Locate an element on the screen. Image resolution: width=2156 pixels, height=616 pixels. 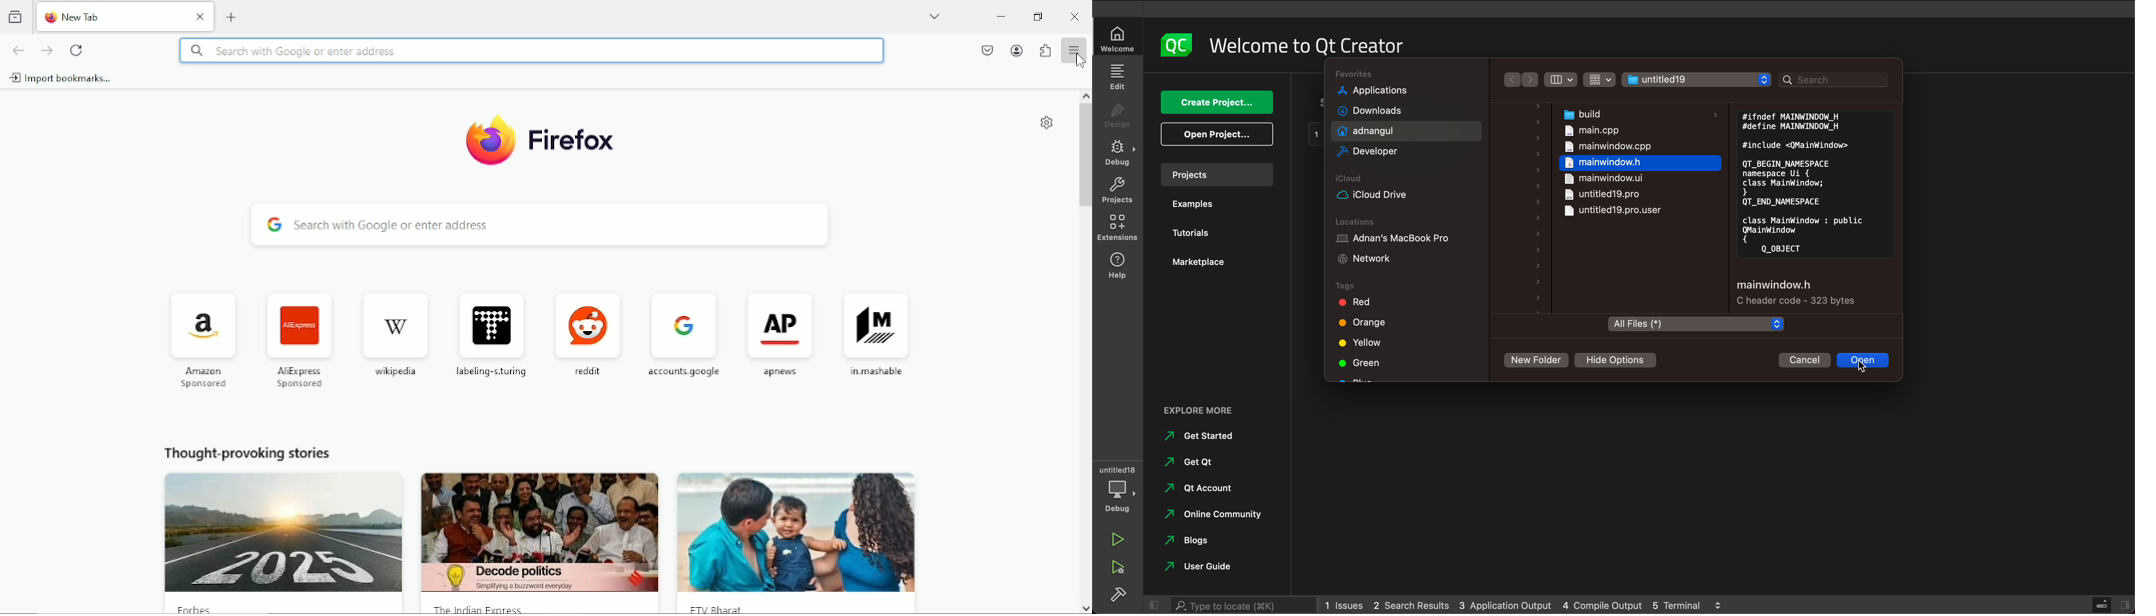
cancel is located at coordinates (1806, 361).